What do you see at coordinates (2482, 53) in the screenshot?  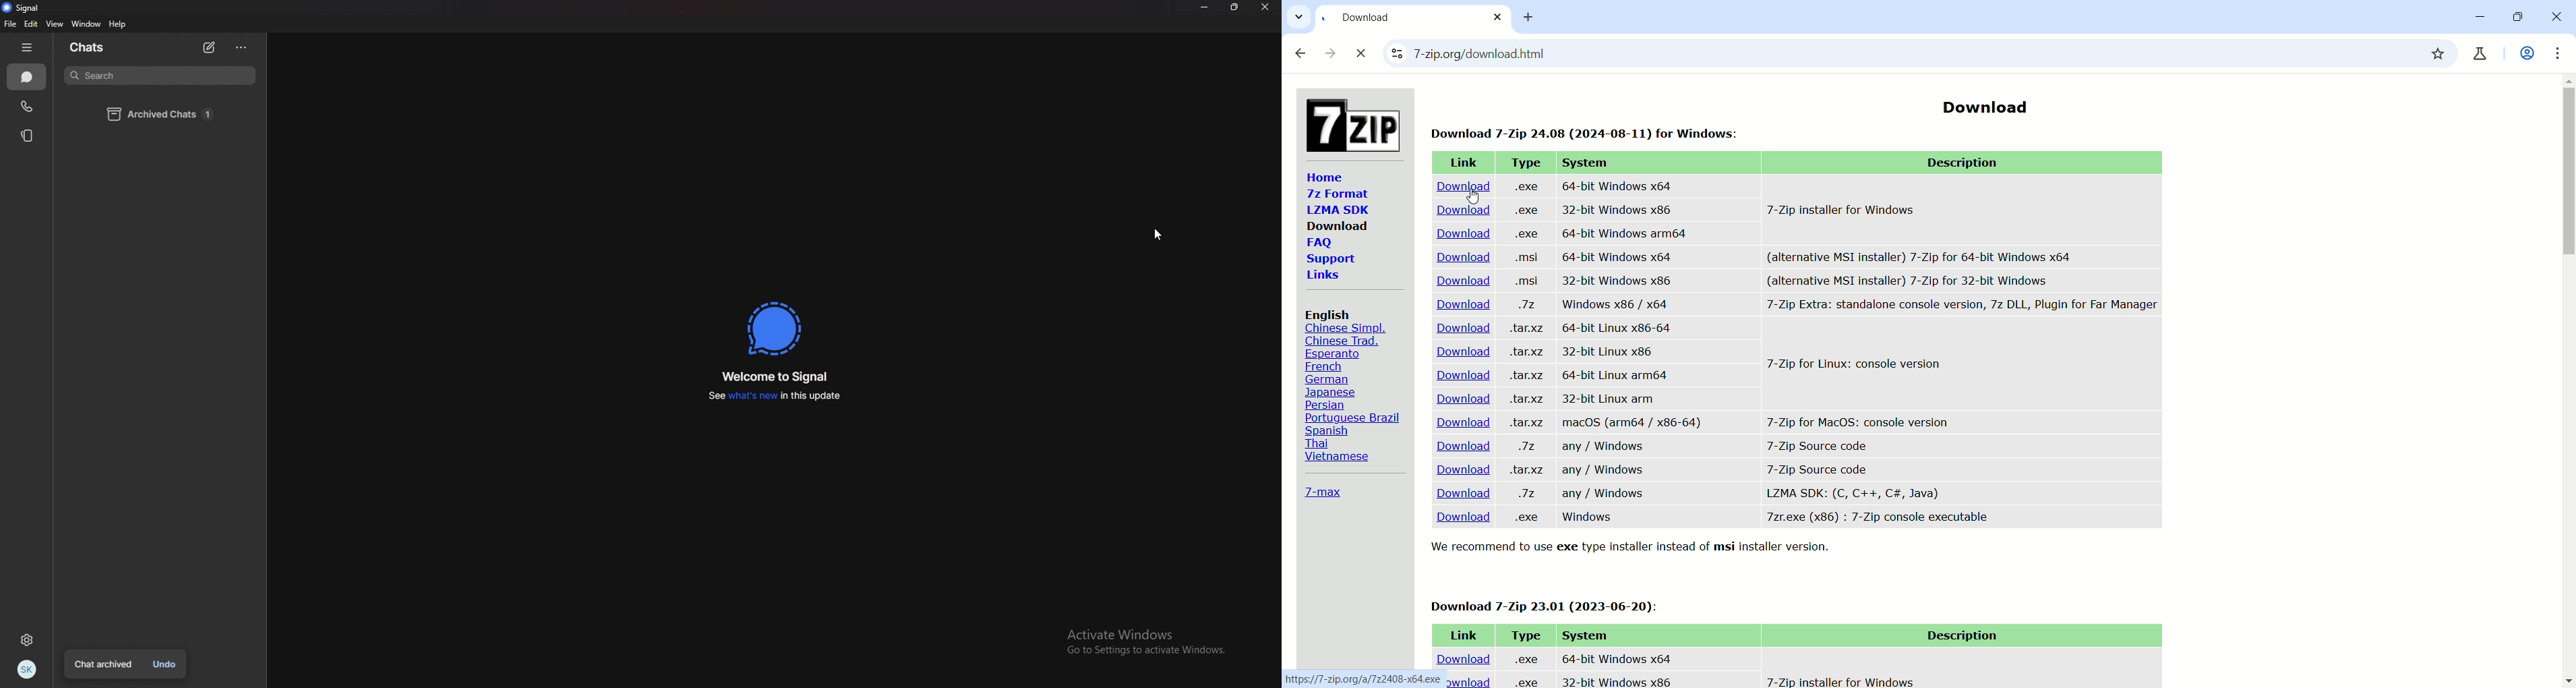 I see `chrome labs` at bounding box center [2482, 53].